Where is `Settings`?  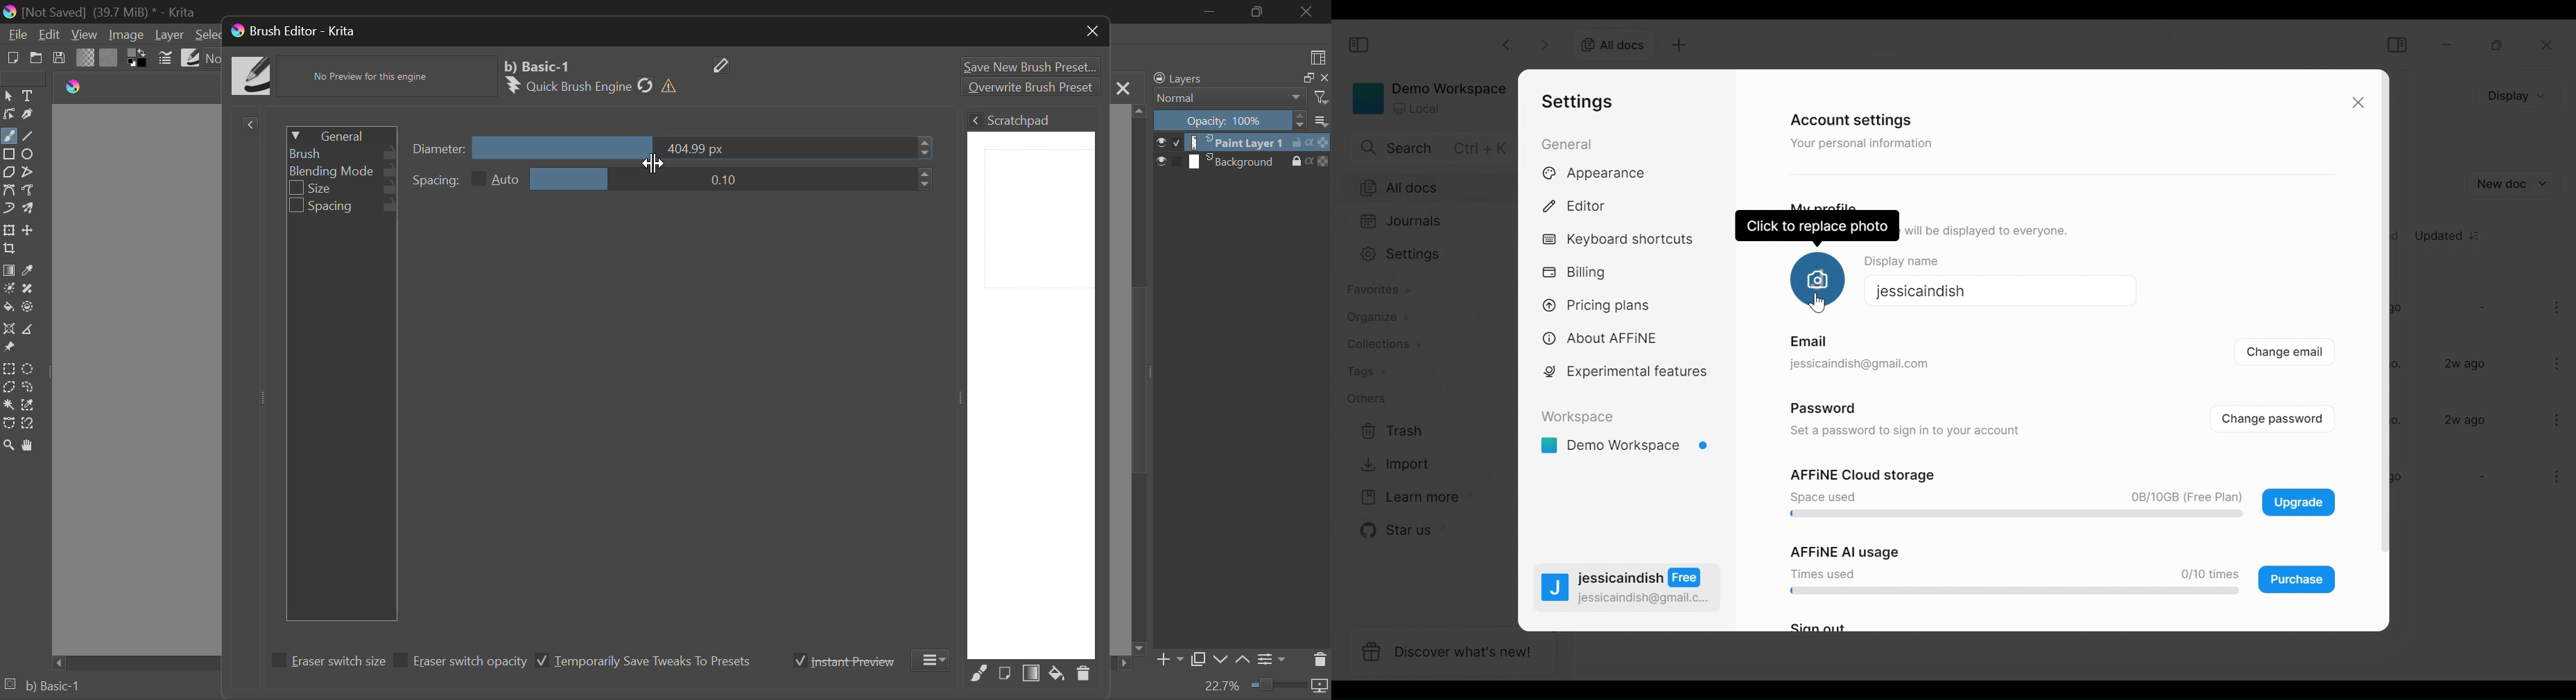 Settings is located at coordinates (1433, 256).